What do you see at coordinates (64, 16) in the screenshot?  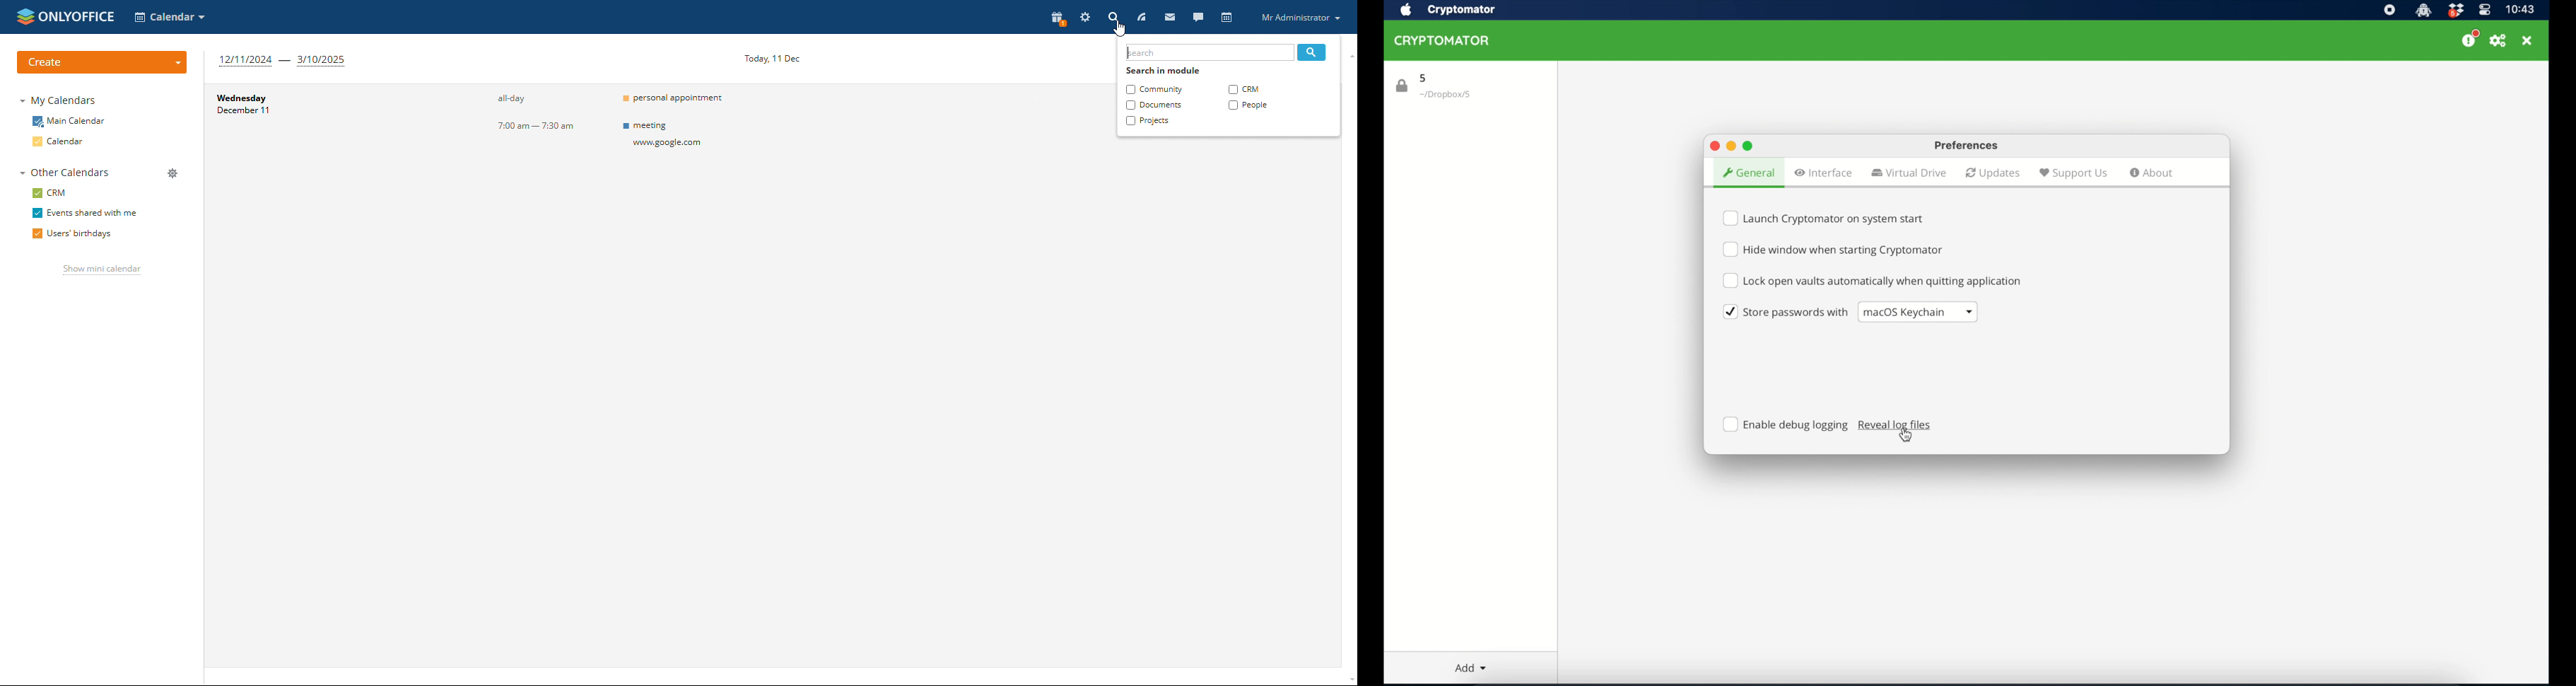 I see `onlyoffice logo` at bounding box center [64, 16].